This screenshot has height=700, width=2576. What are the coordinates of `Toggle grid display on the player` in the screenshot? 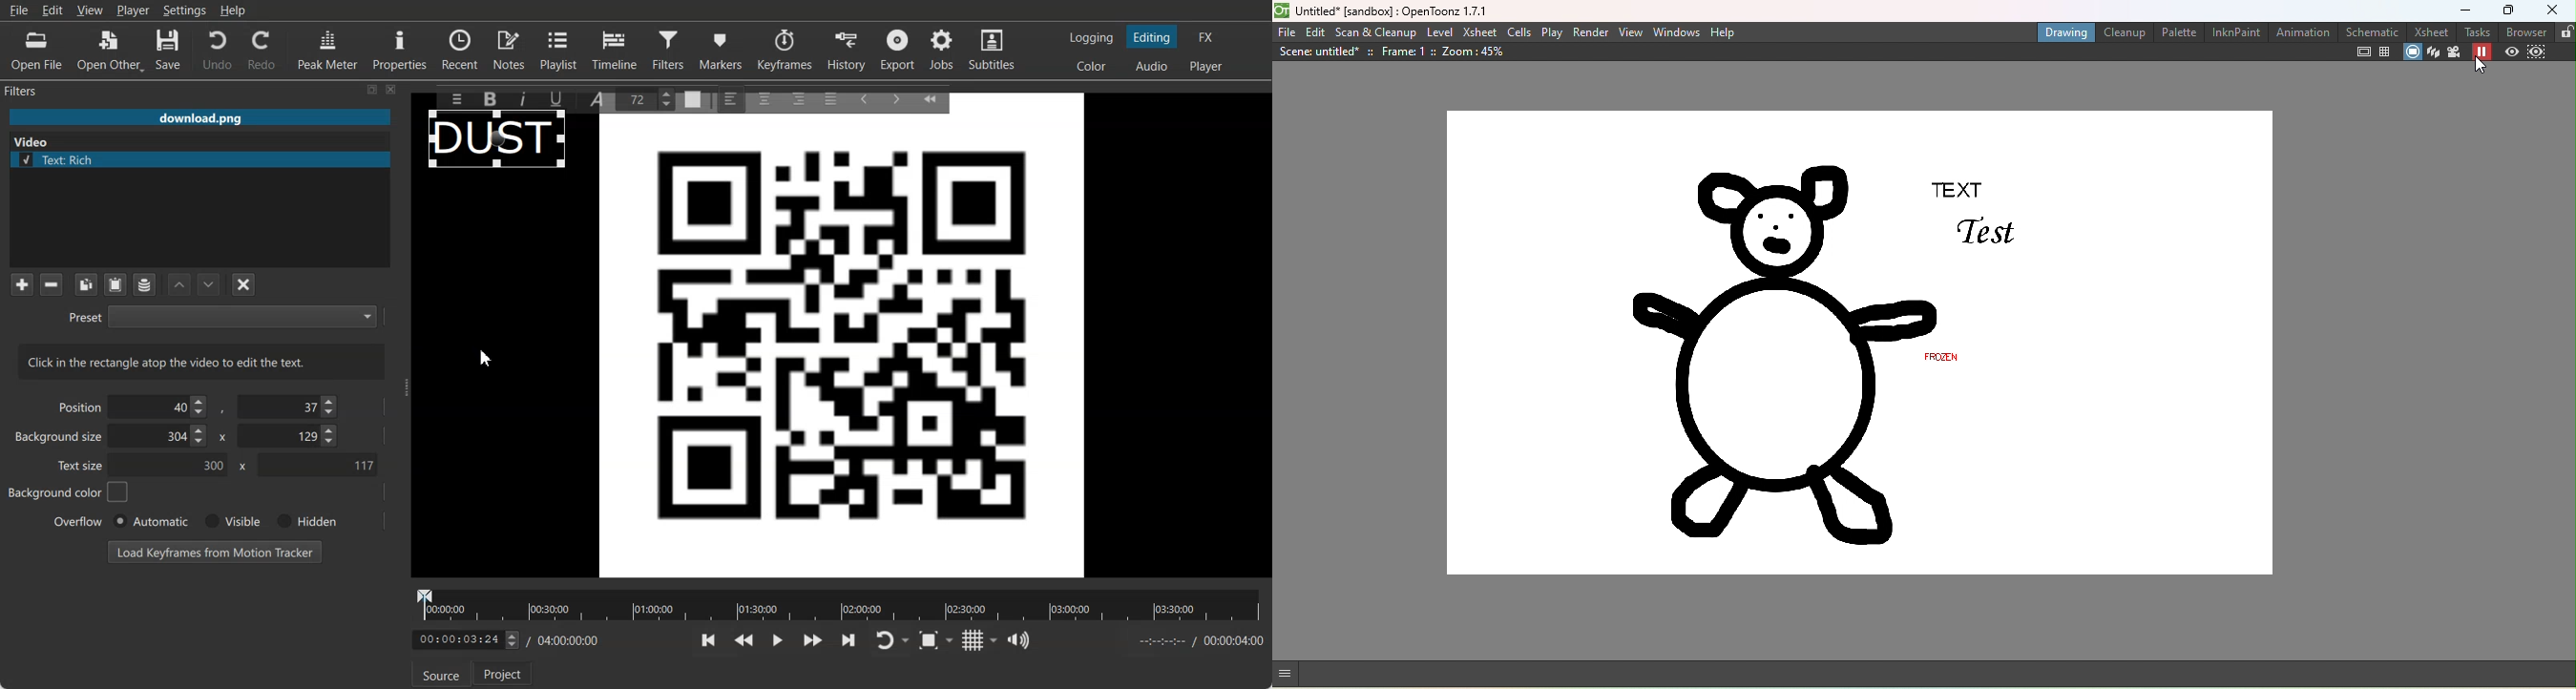 It's located at (974, 640).